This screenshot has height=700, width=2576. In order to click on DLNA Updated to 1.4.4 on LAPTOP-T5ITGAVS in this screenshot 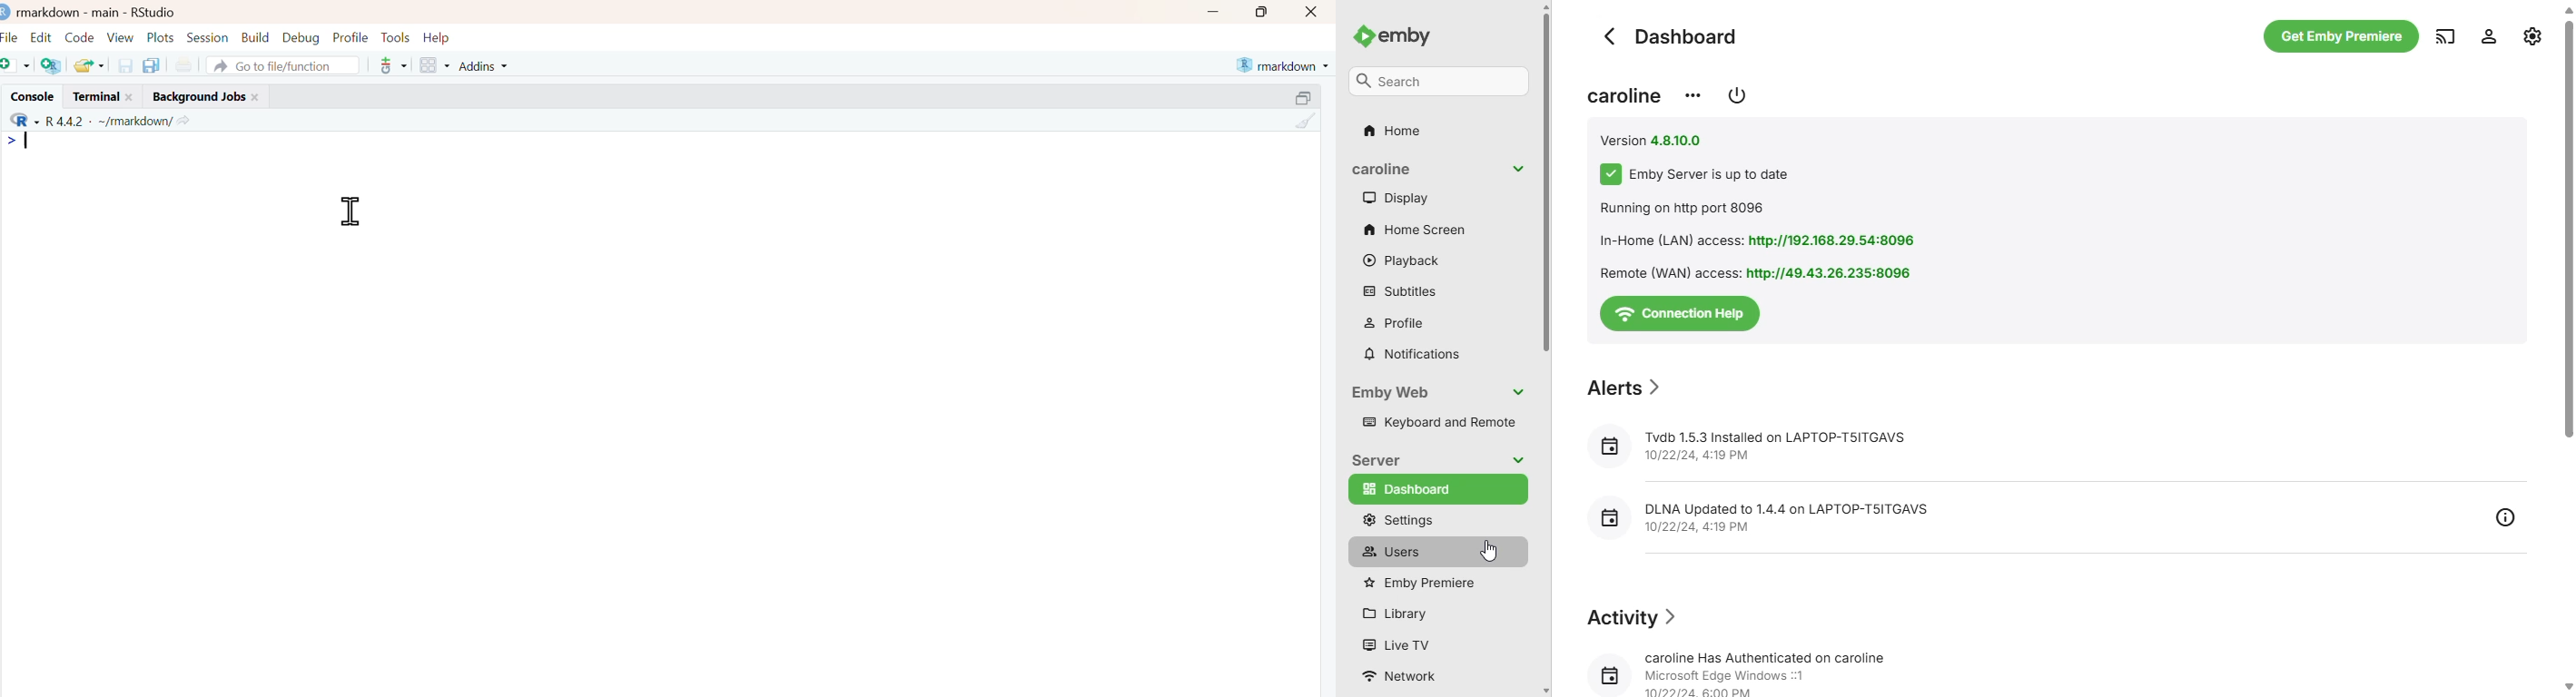, I will do `click(1787, 507)`.